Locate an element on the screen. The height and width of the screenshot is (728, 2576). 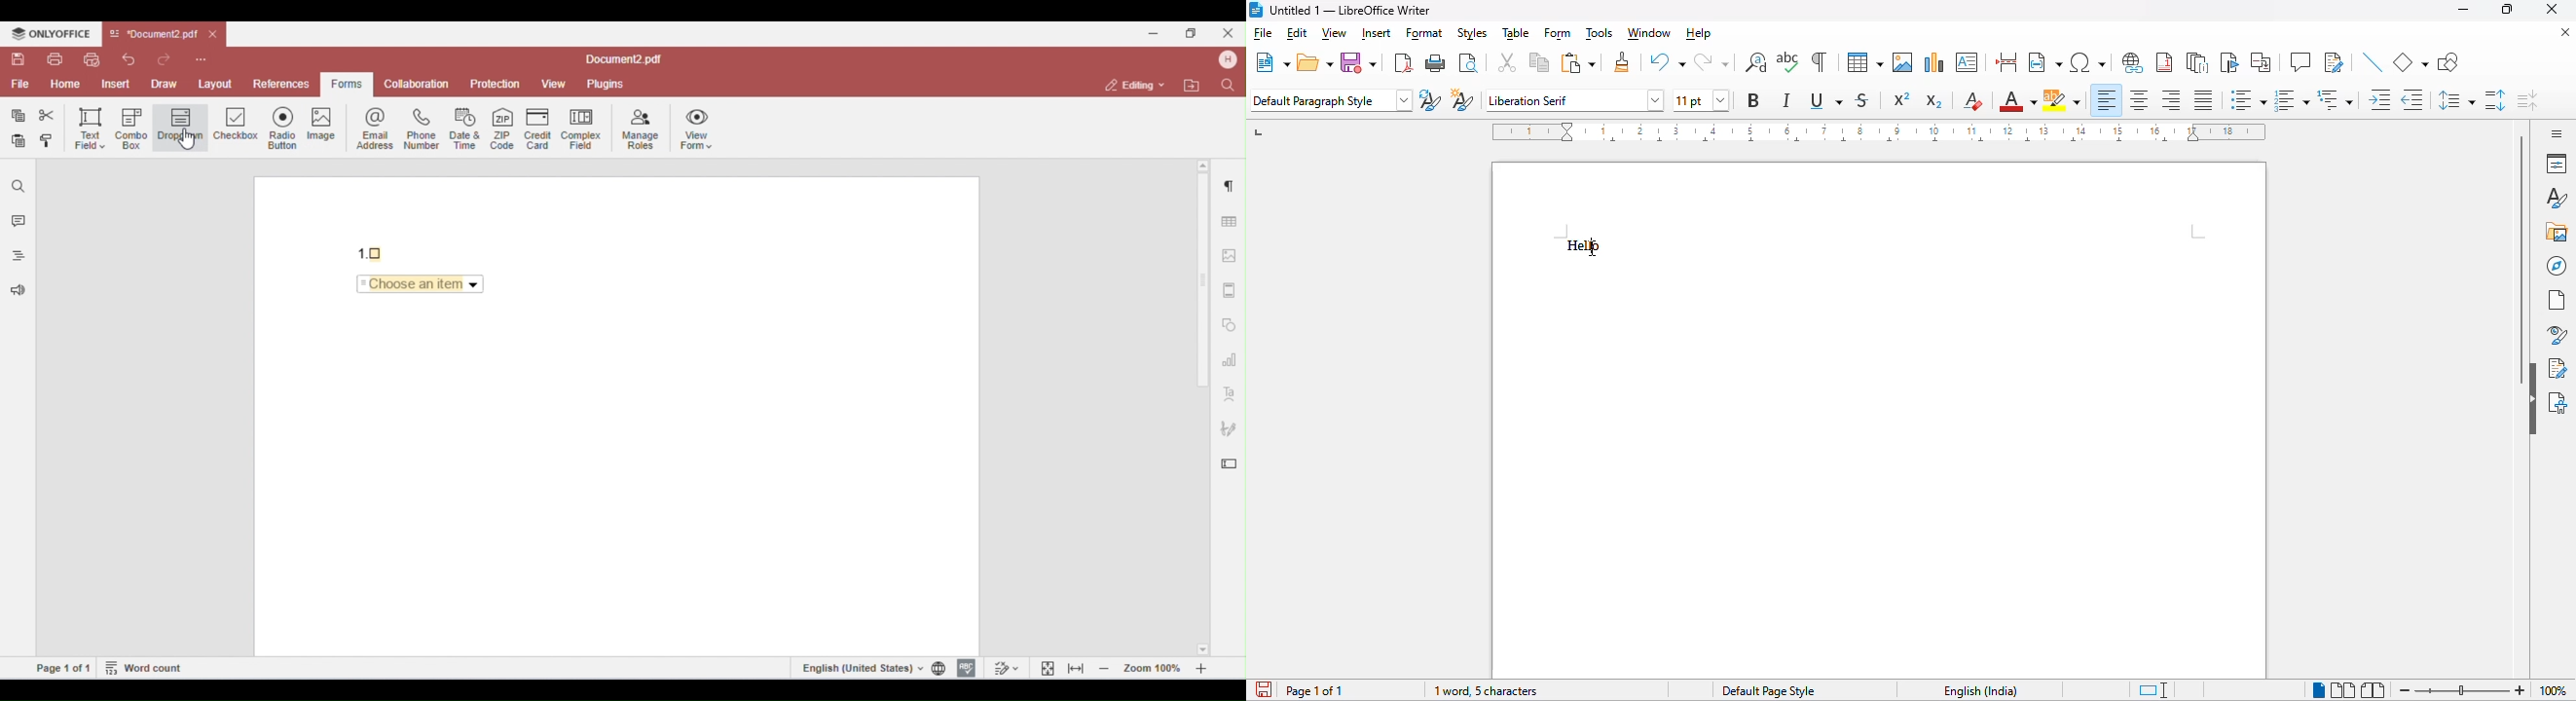
check spelling is located at coordinates (1788, 61).